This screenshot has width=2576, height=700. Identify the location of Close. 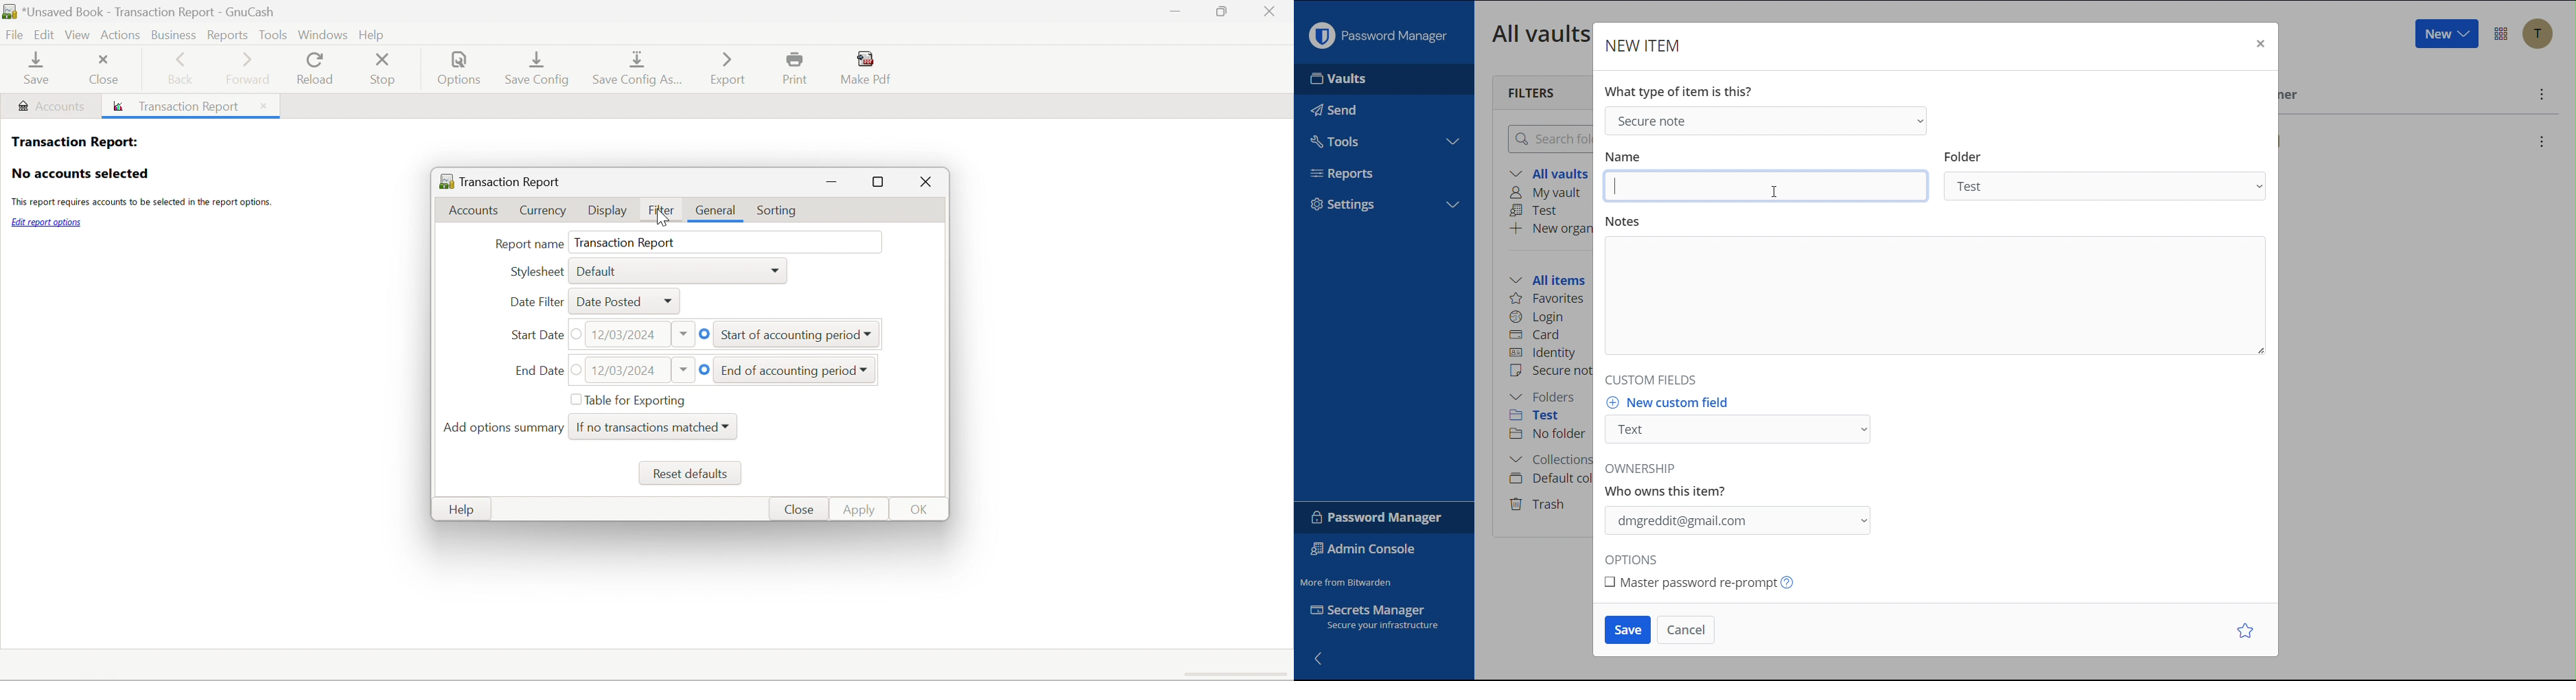
(262, 105).